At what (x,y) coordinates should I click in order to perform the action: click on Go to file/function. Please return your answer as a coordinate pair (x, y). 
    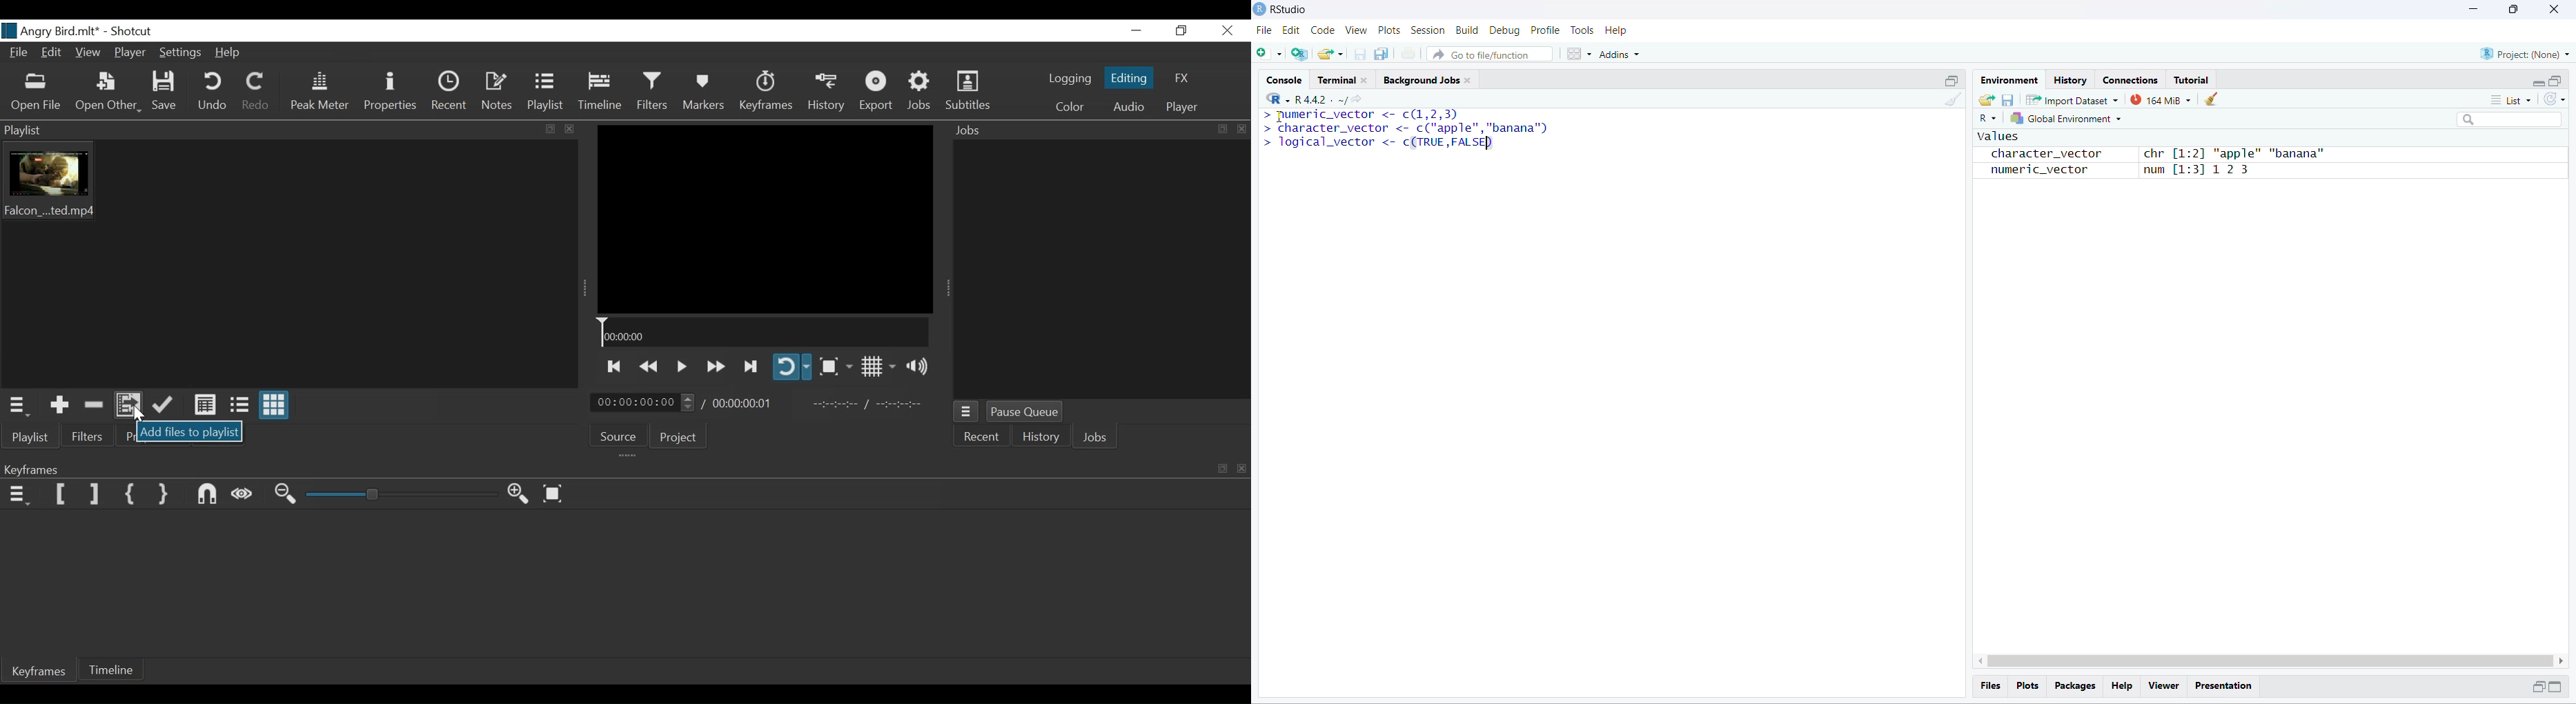
    Looking at the image, I should click on (1488, 55).